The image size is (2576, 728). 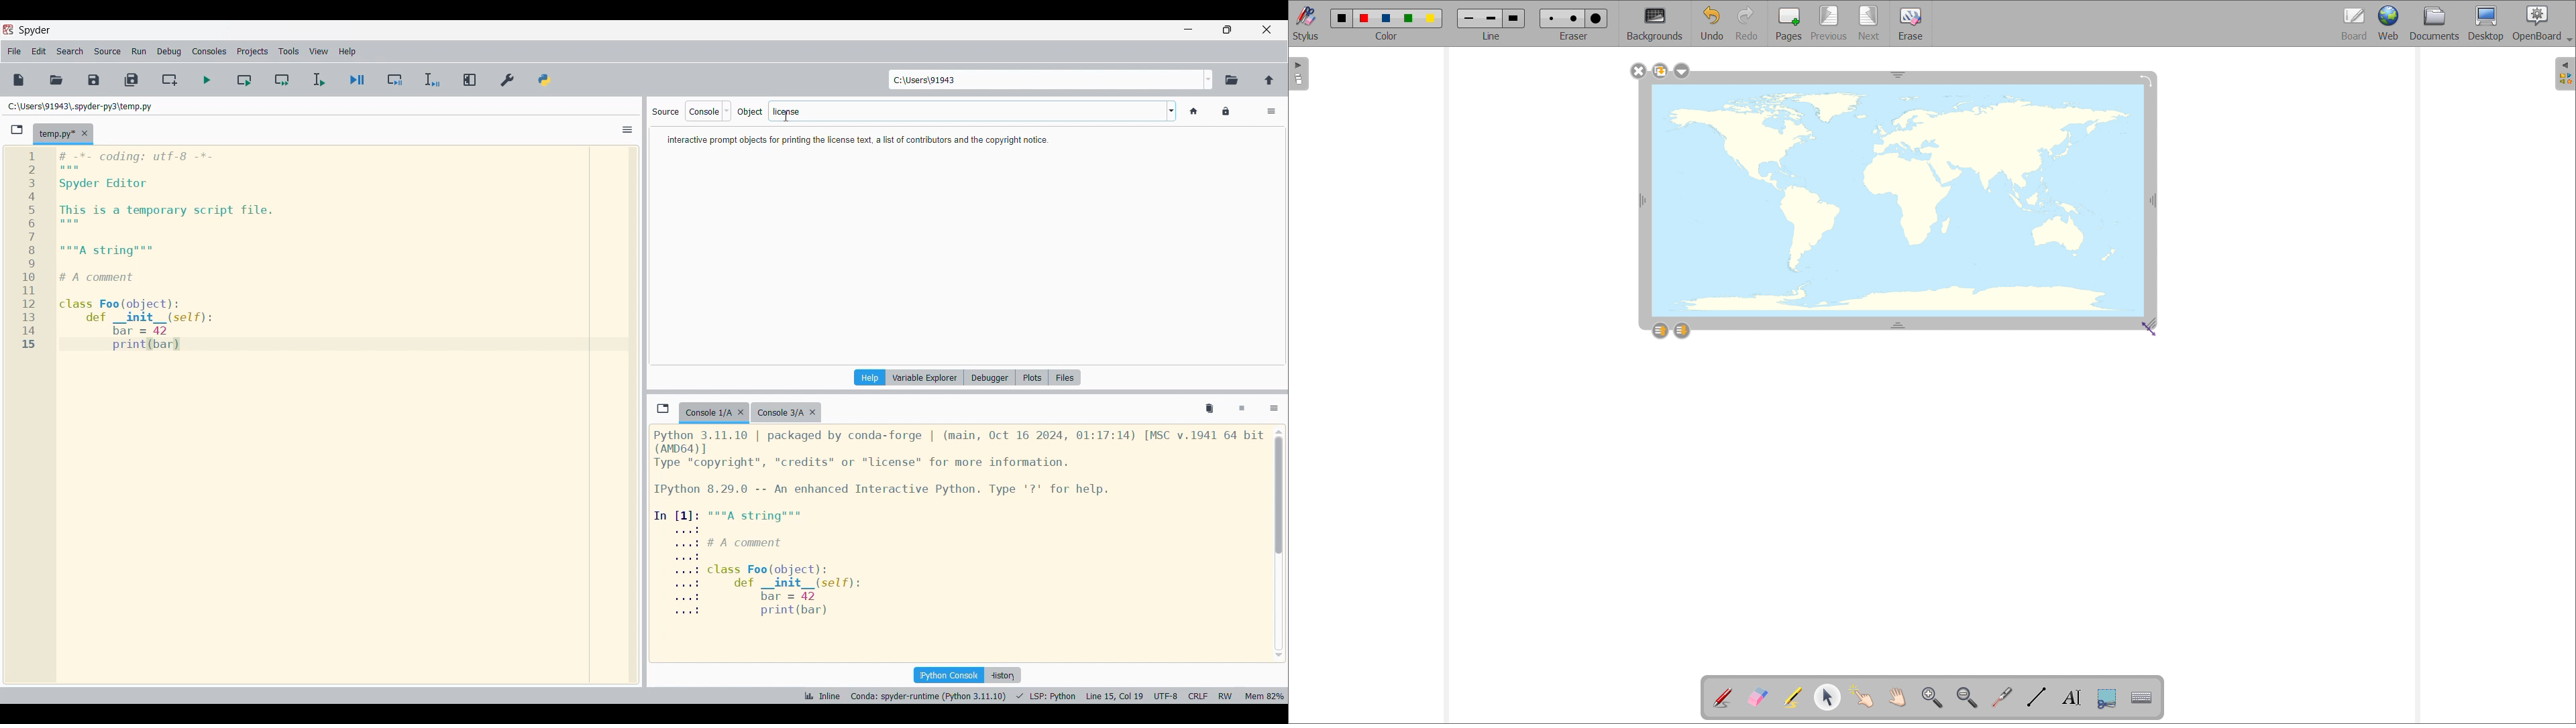 I want to click on Close, so click(x=85, y=133).